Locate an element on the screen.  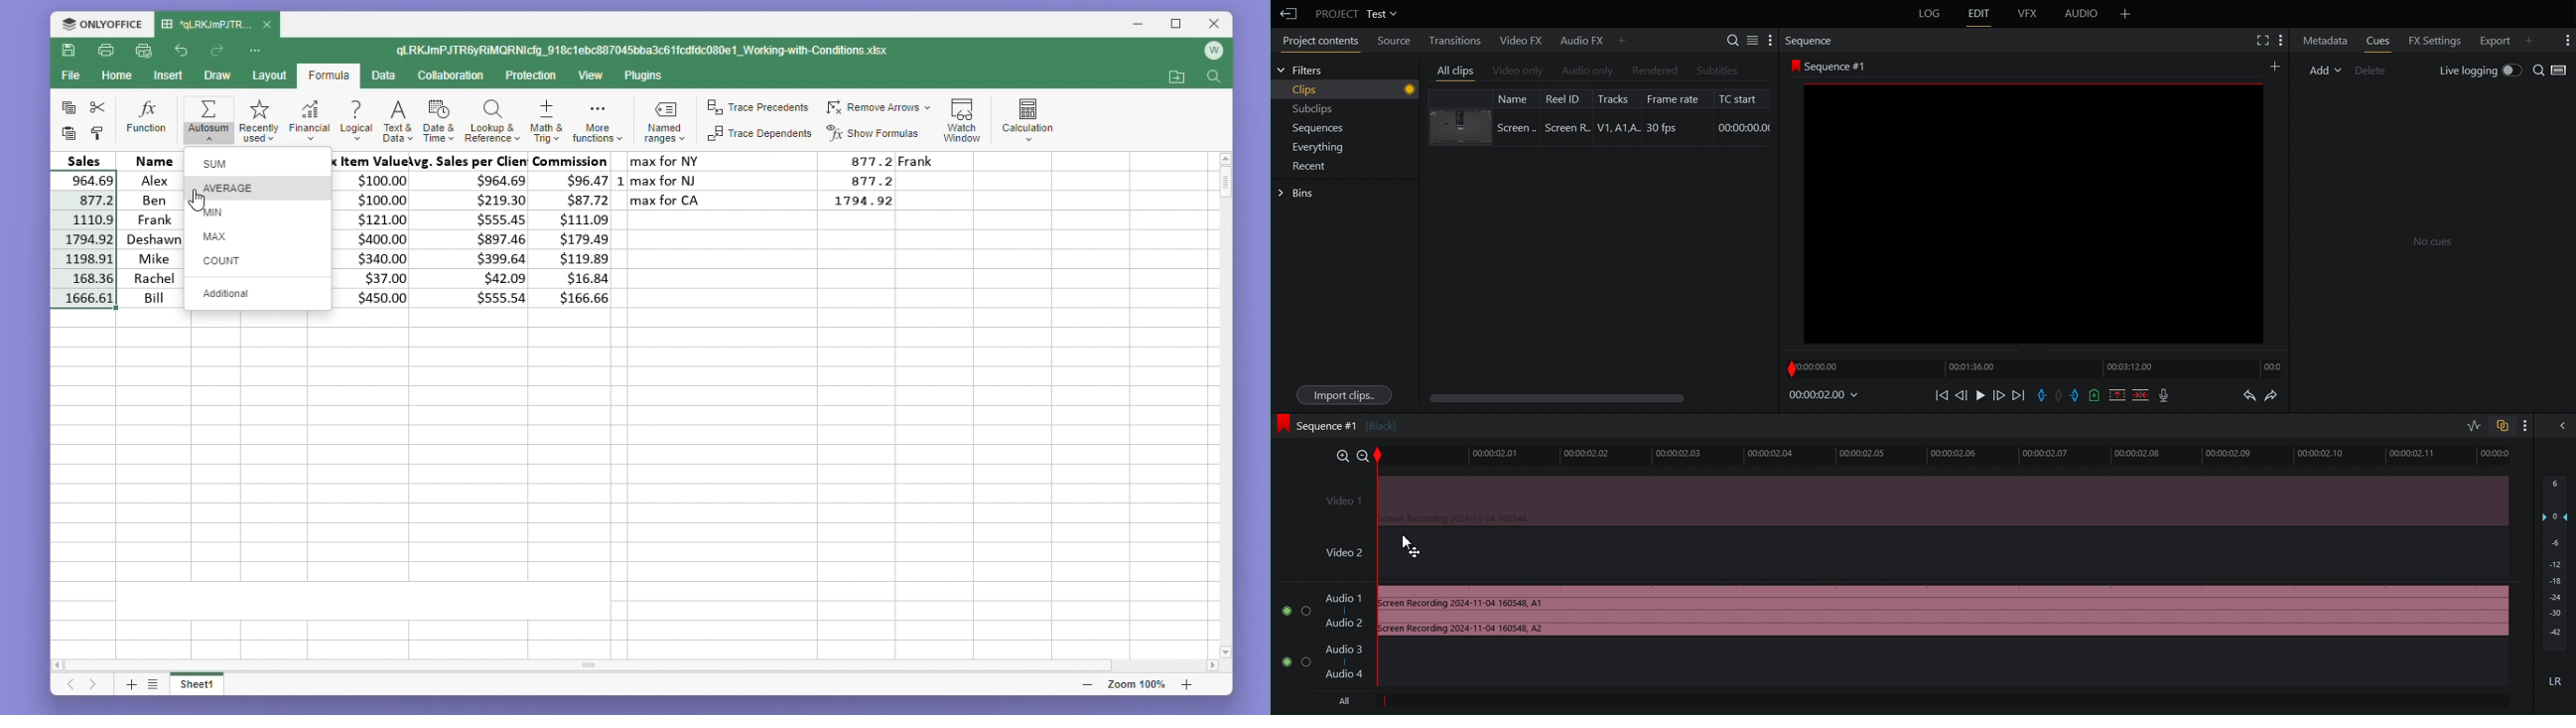
Save  is located at coordinates (68, 50).